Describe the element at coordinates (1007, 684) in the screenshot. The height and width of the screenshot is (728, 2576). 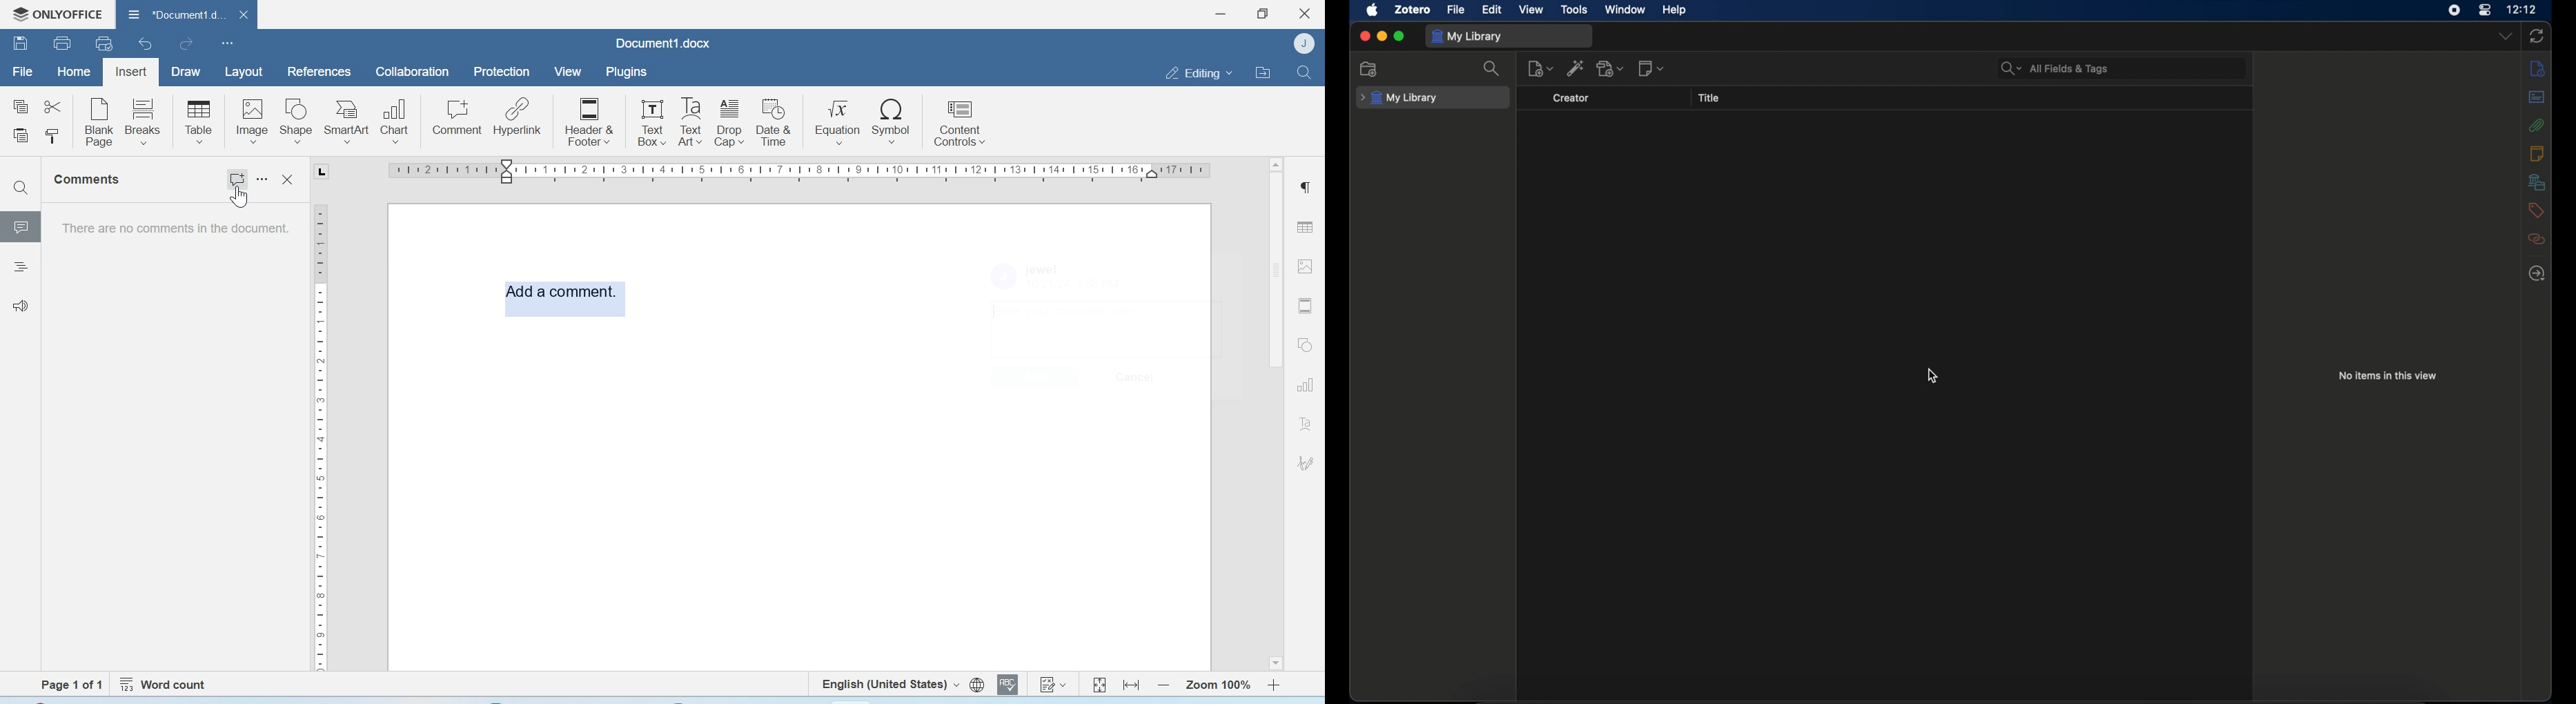
I see `Spell checking` at that location.